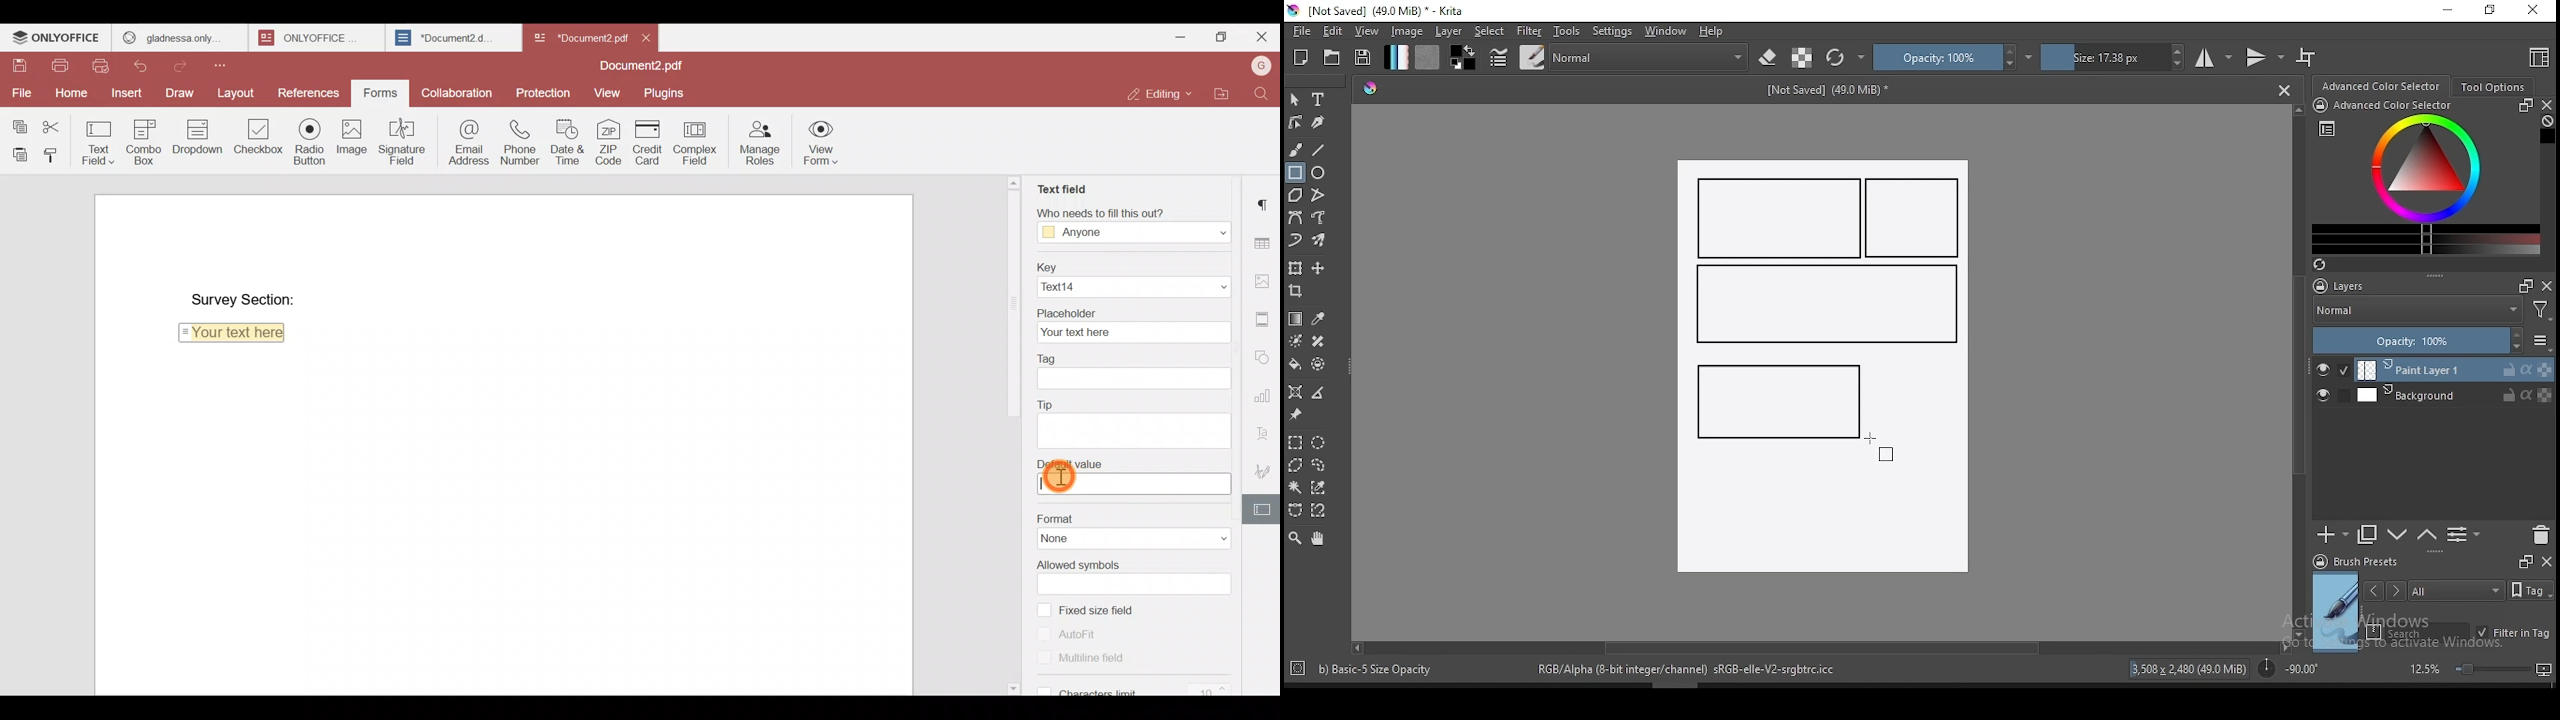 The image size is (2576, 728). I want to click on References, so click(307, 89).